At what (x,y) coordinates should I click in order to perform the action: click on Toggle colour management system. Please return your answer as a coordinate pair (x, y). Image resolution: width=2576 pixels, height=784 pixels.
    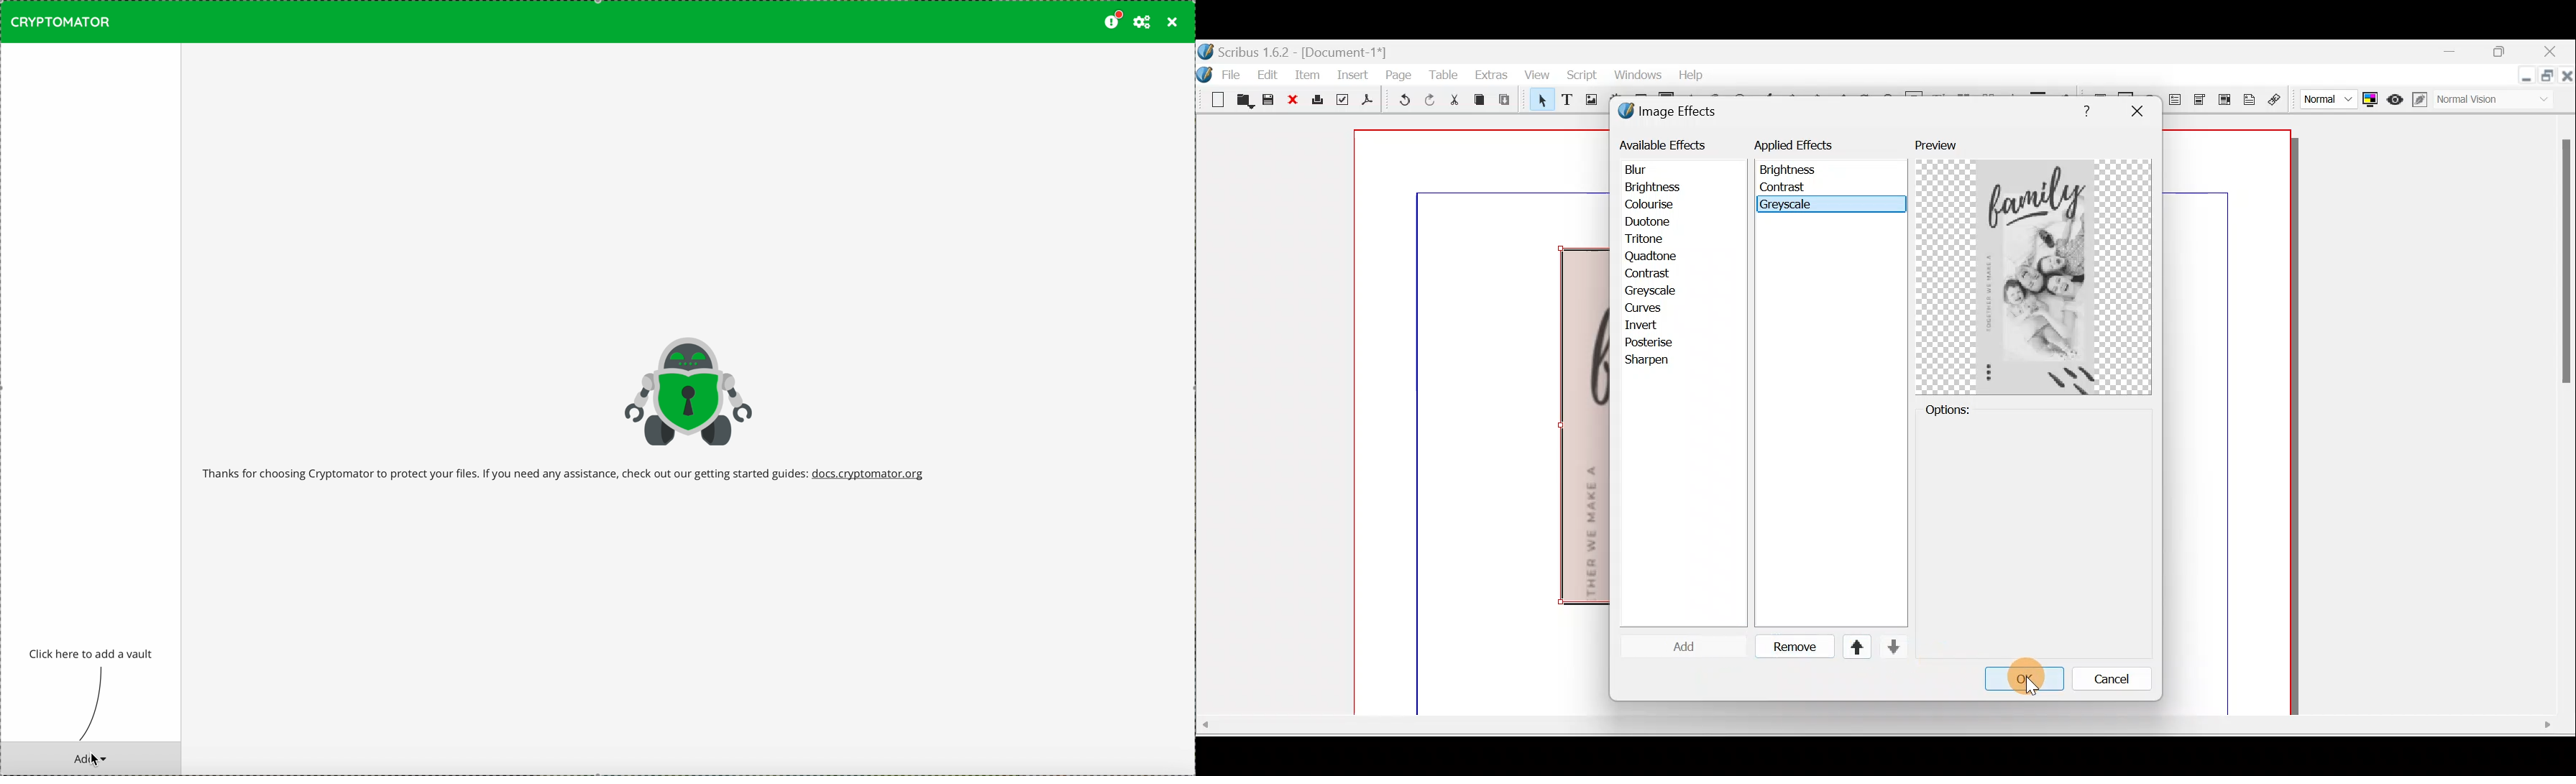
    Looking at the image, I should click on (2370, 101).